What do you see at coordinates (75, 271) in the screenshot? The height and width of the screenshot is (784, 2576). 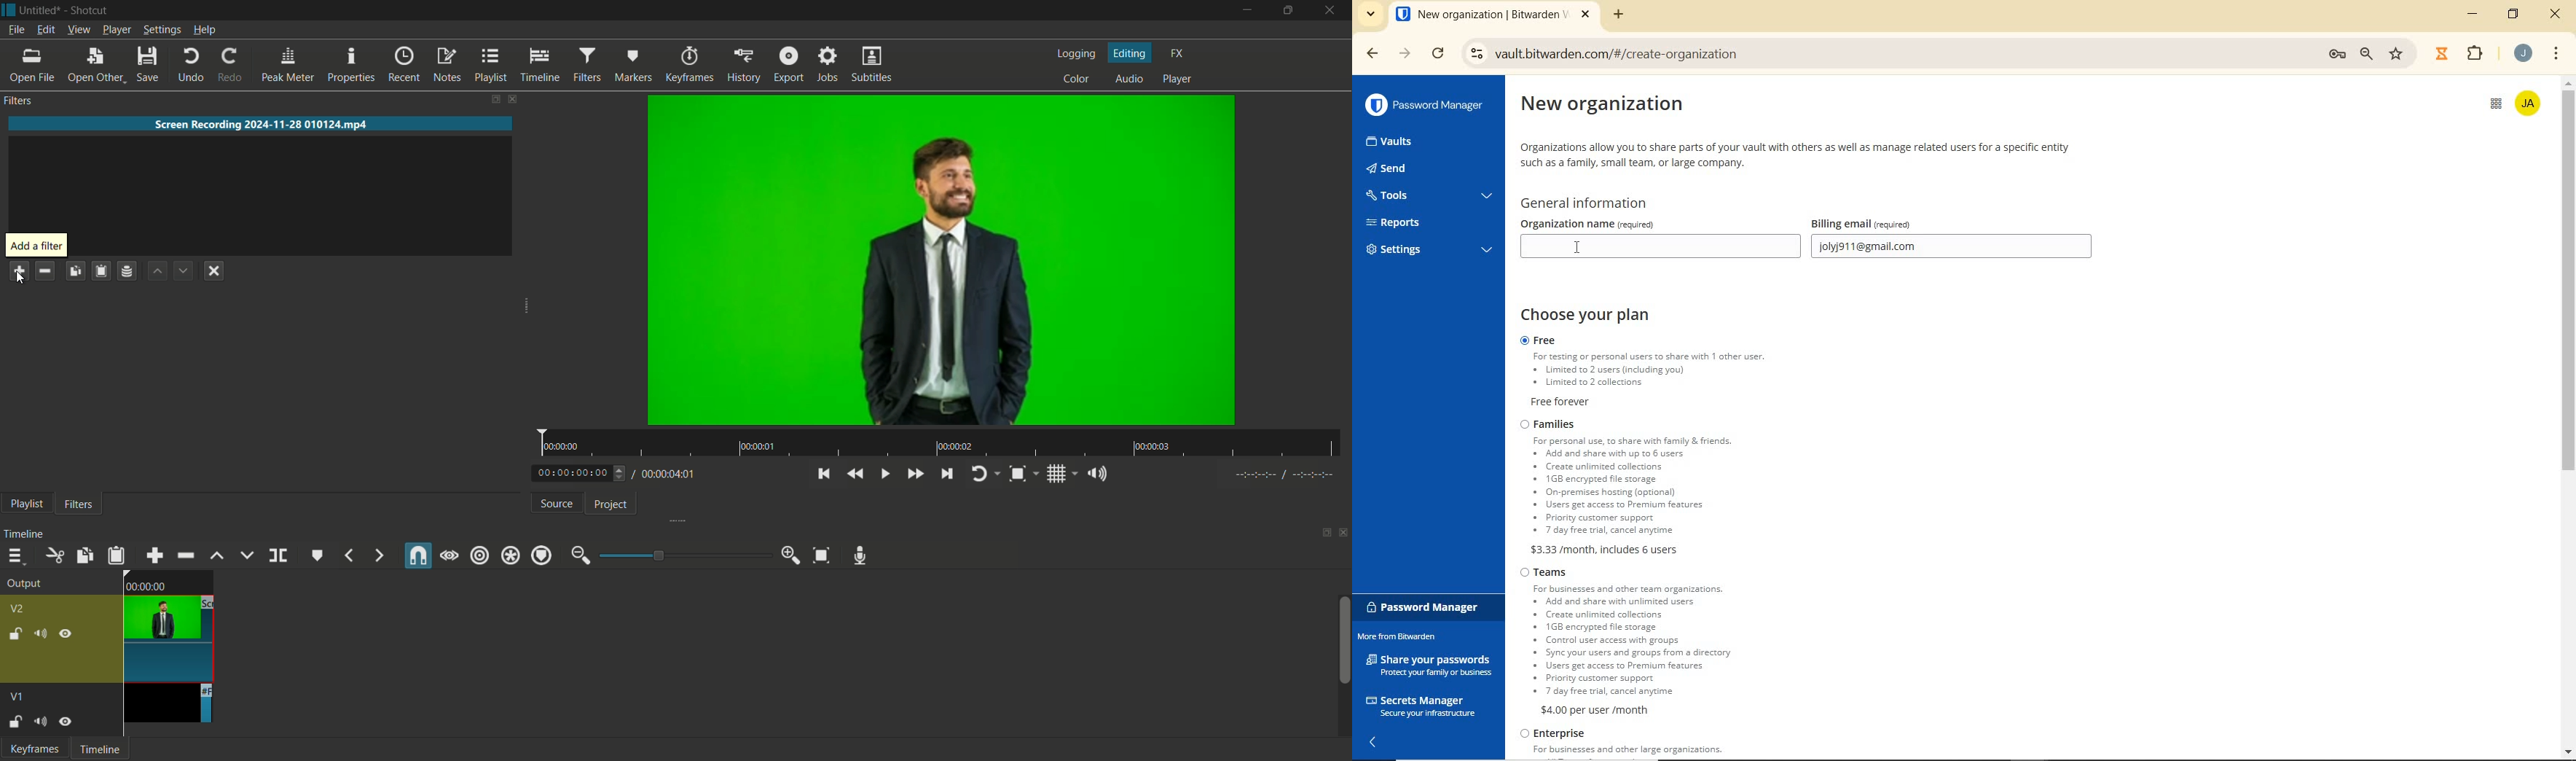 I see `copy checked filters` at bounding box center [75, 271].